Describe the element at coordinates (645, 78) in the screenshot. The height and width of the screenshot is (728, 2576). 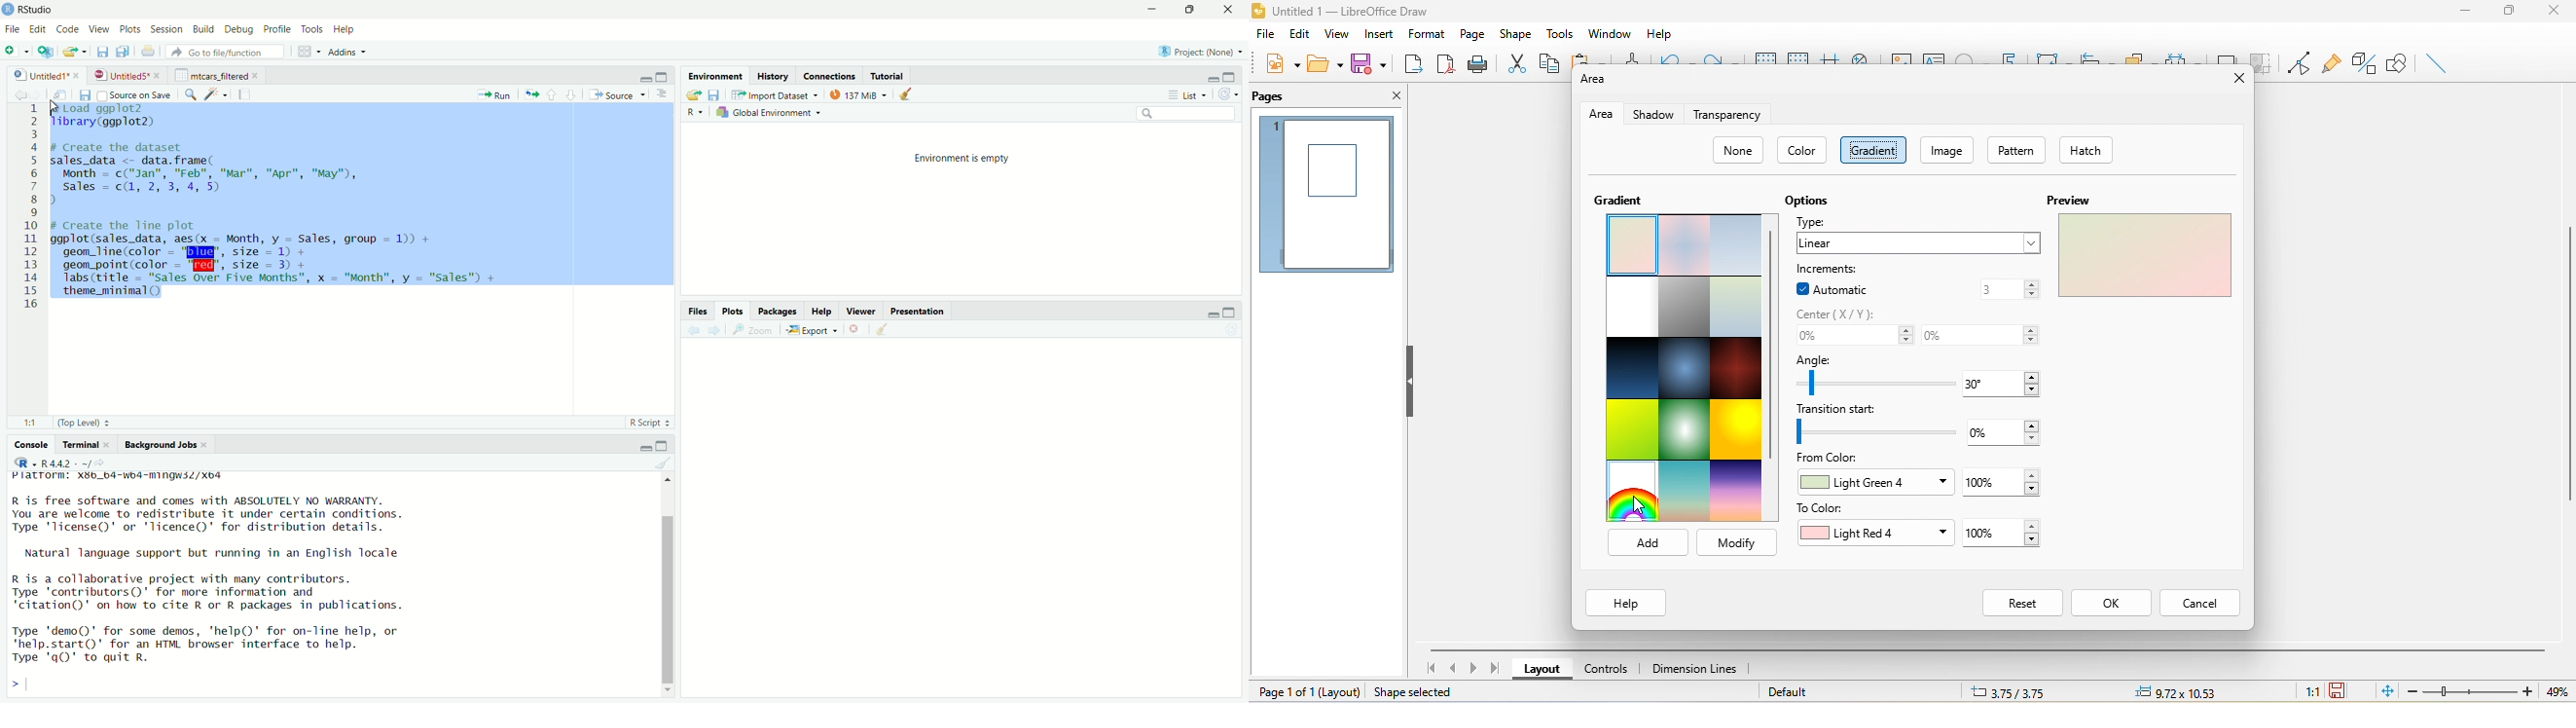
I see `minimize` at that location.